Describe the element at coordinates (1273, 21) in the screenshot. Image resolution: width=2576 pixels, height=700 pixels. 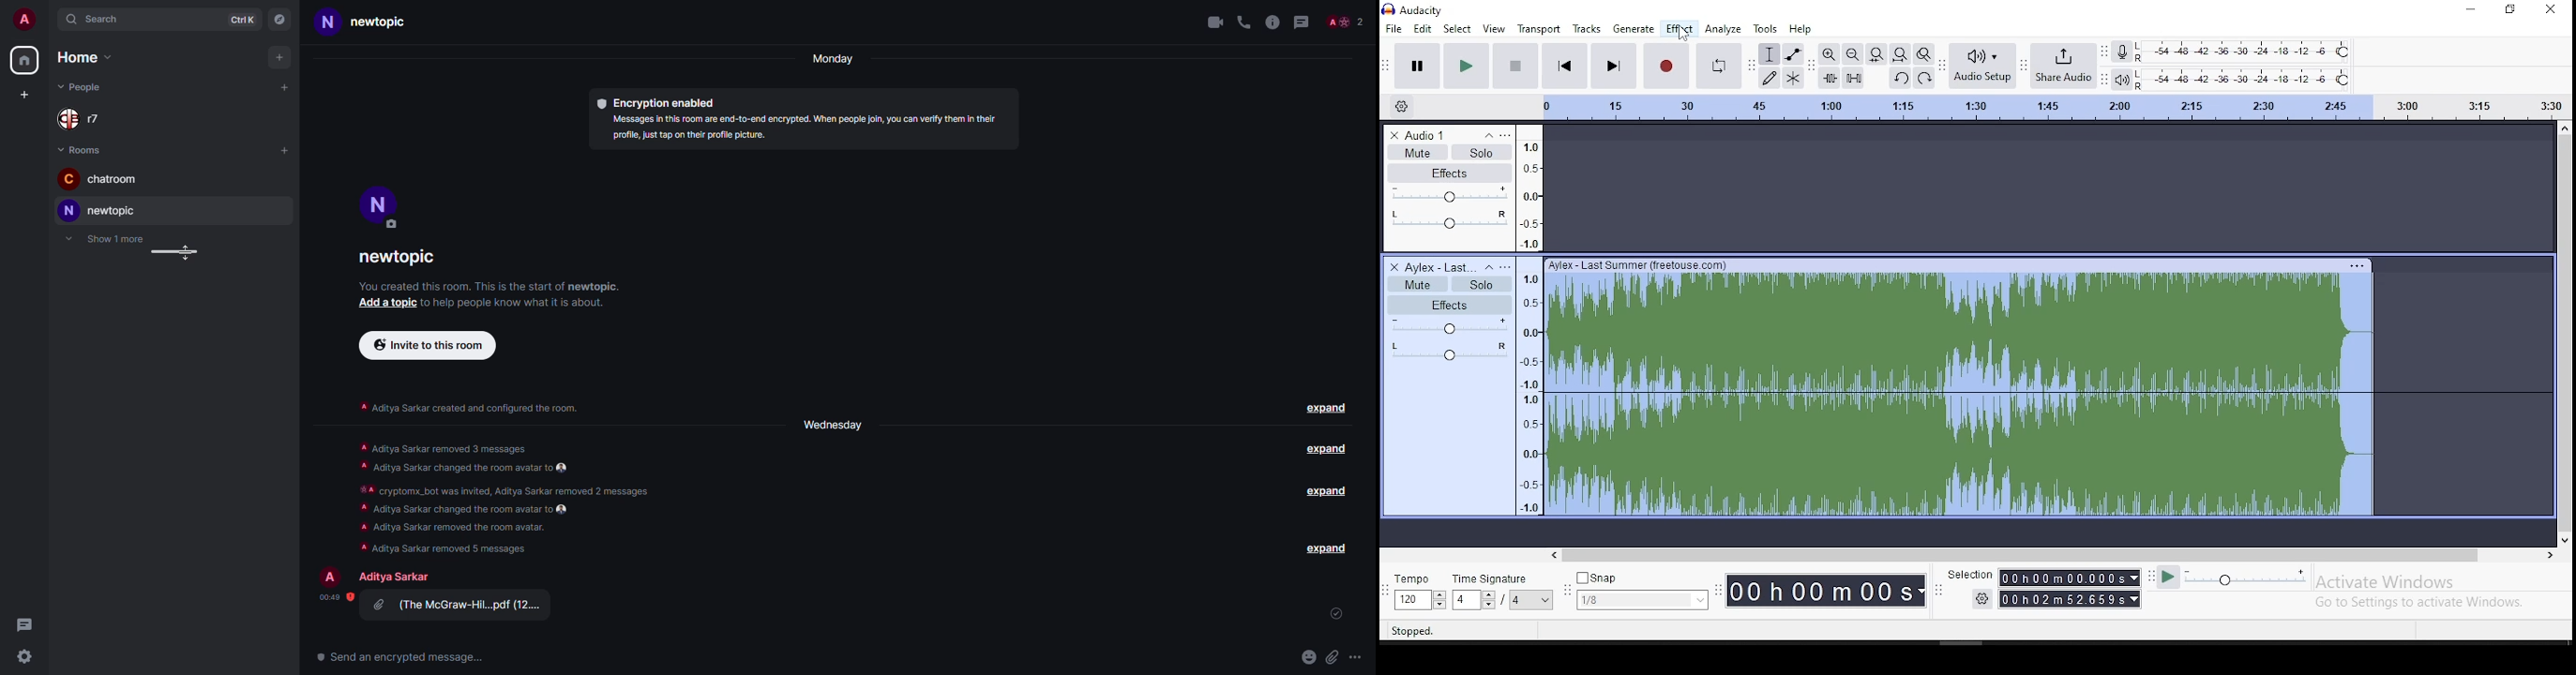
I see `info` at that location.